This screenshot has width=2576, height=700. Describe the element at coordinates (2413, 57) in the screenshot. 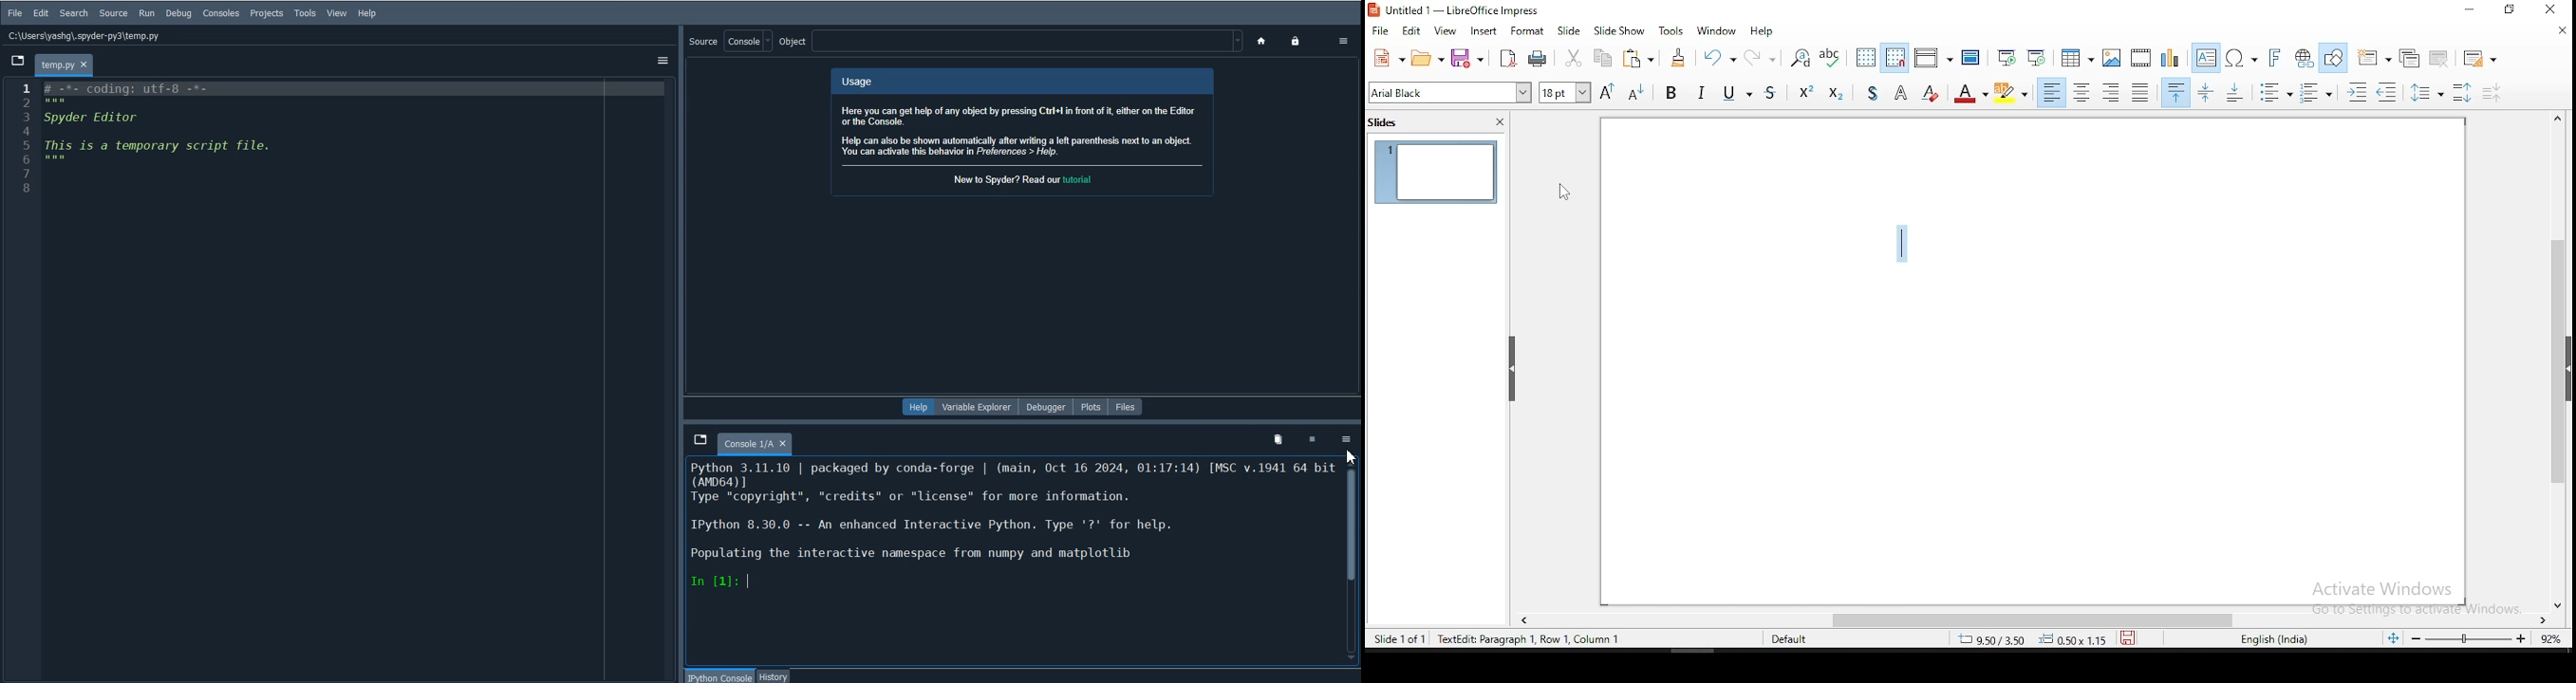

I see `duplicate slide` at that location.